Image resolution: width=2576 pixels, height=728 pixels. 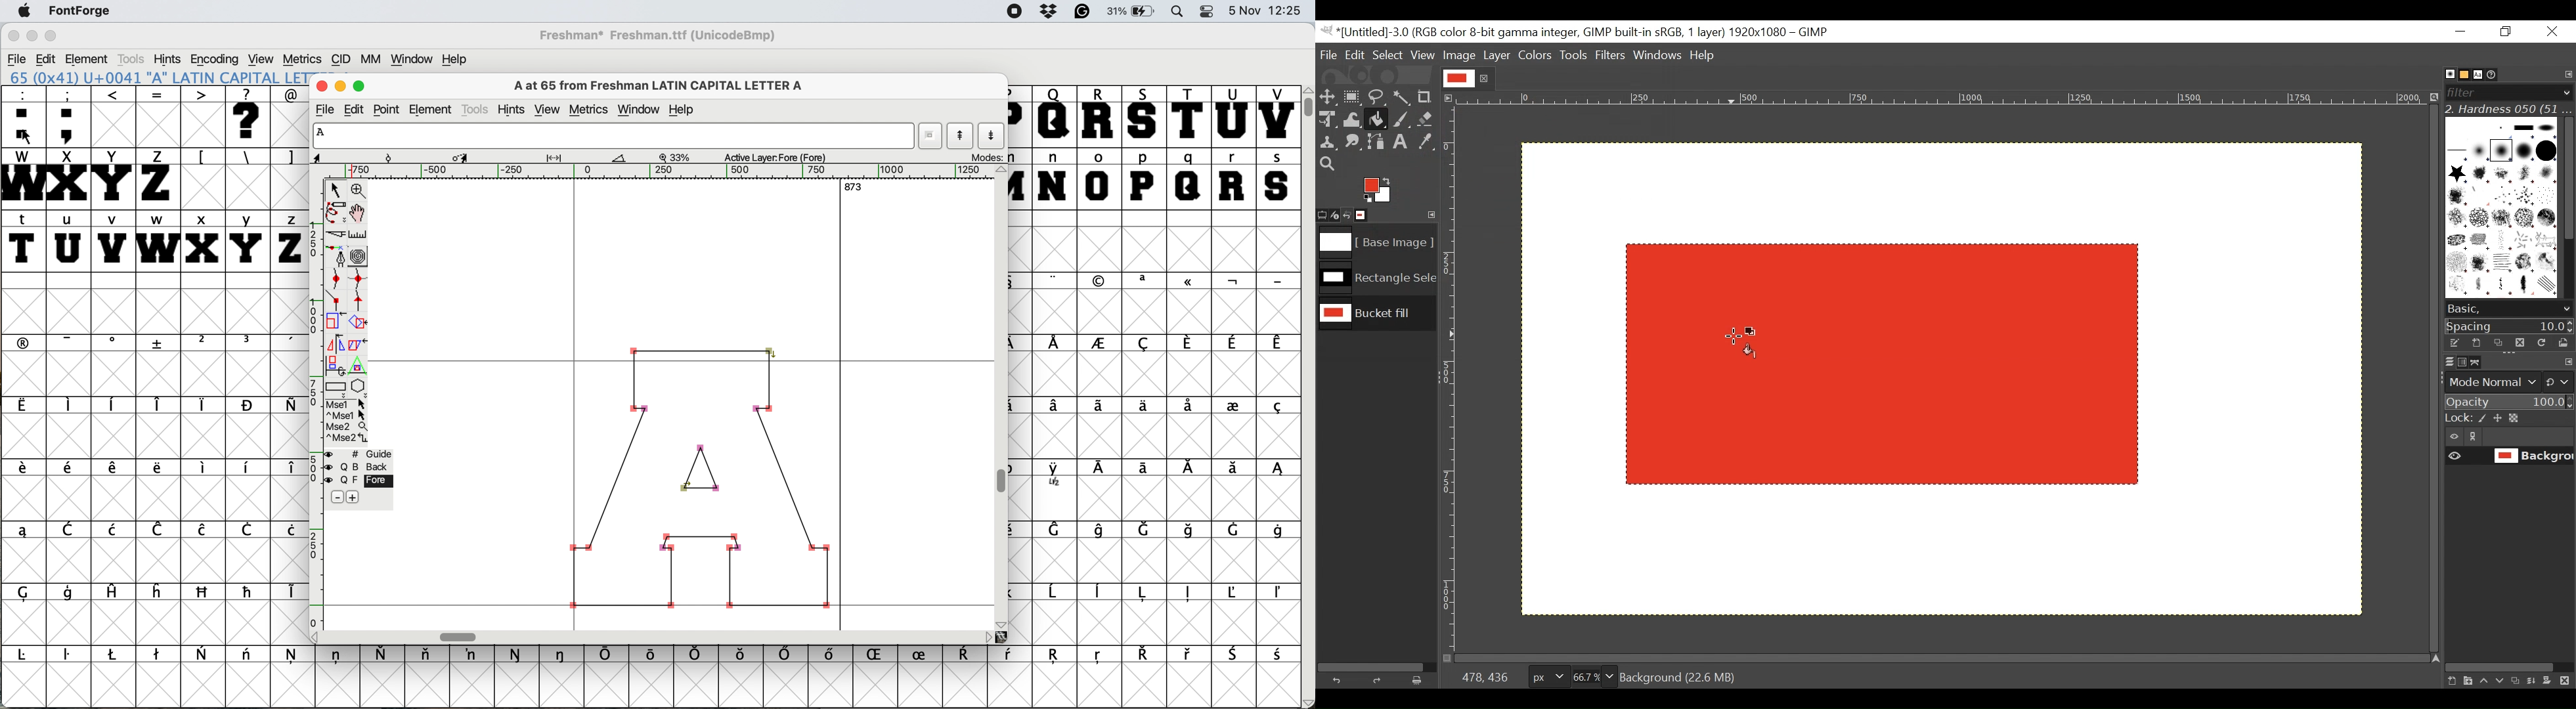 What do you see at coordinates (203, 531) in the screenshot?
I see `symbol` at bounding box center [203, 531].